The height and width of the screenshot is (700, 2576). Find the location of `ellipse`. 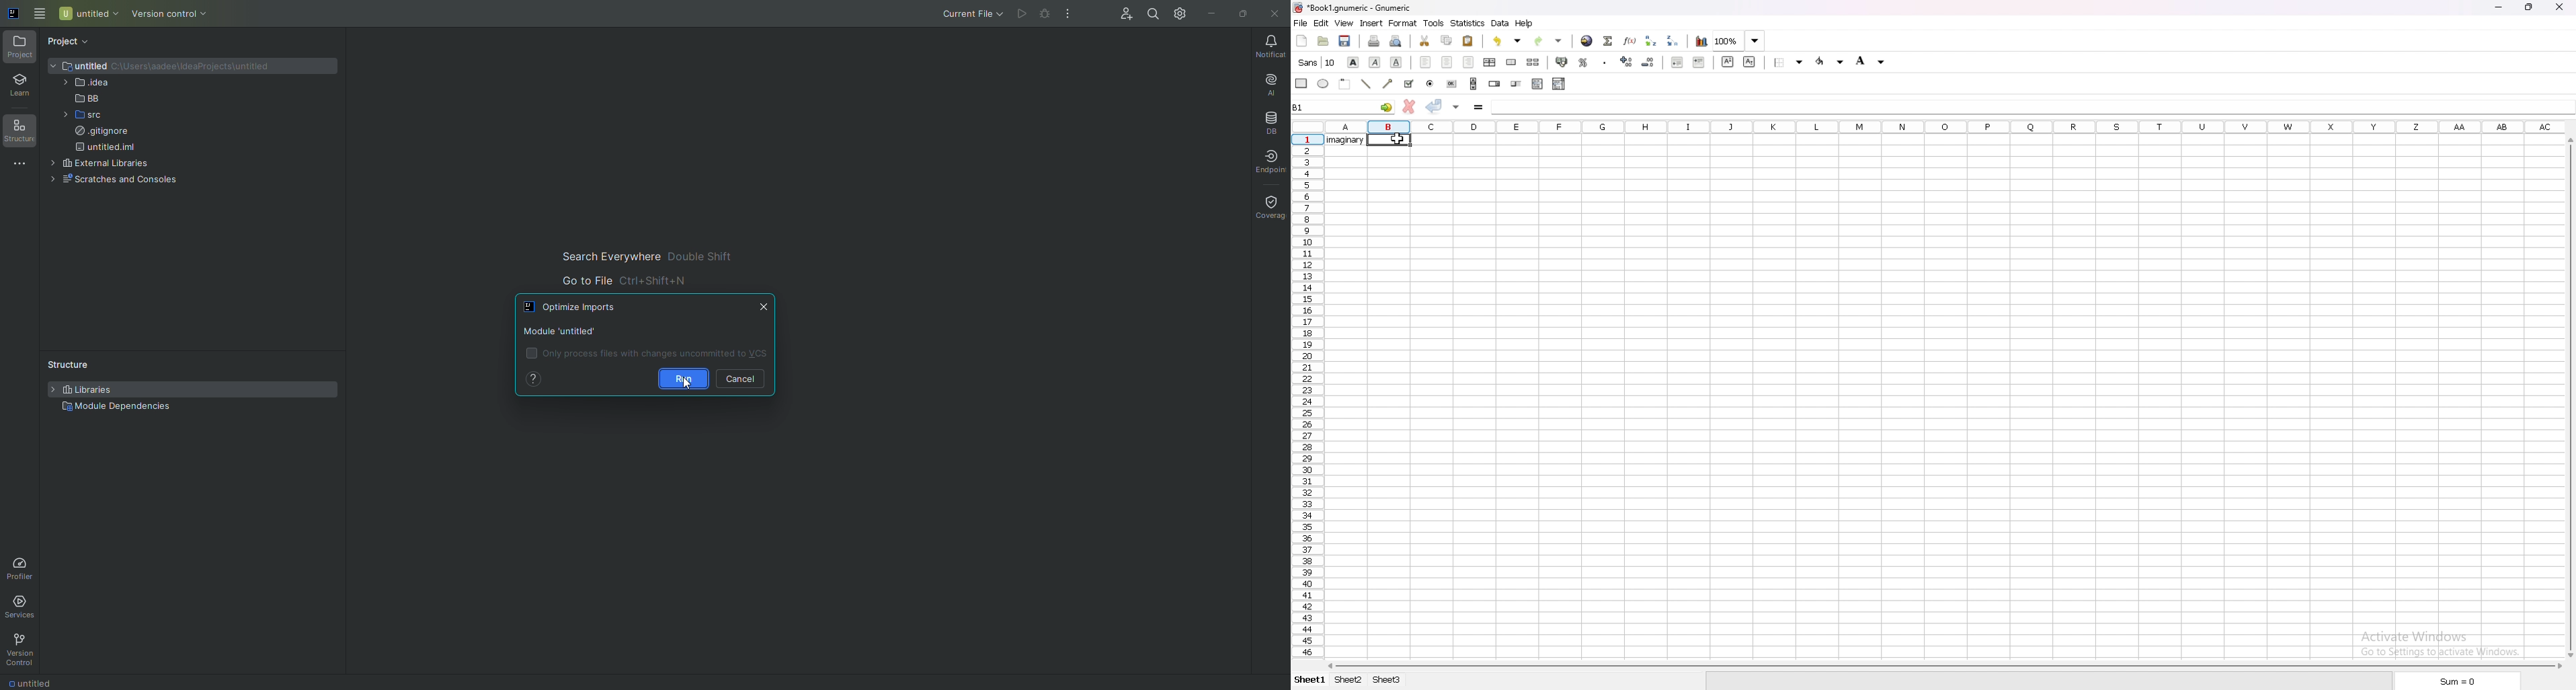

ellipse is located at coordinates (1324, 82).